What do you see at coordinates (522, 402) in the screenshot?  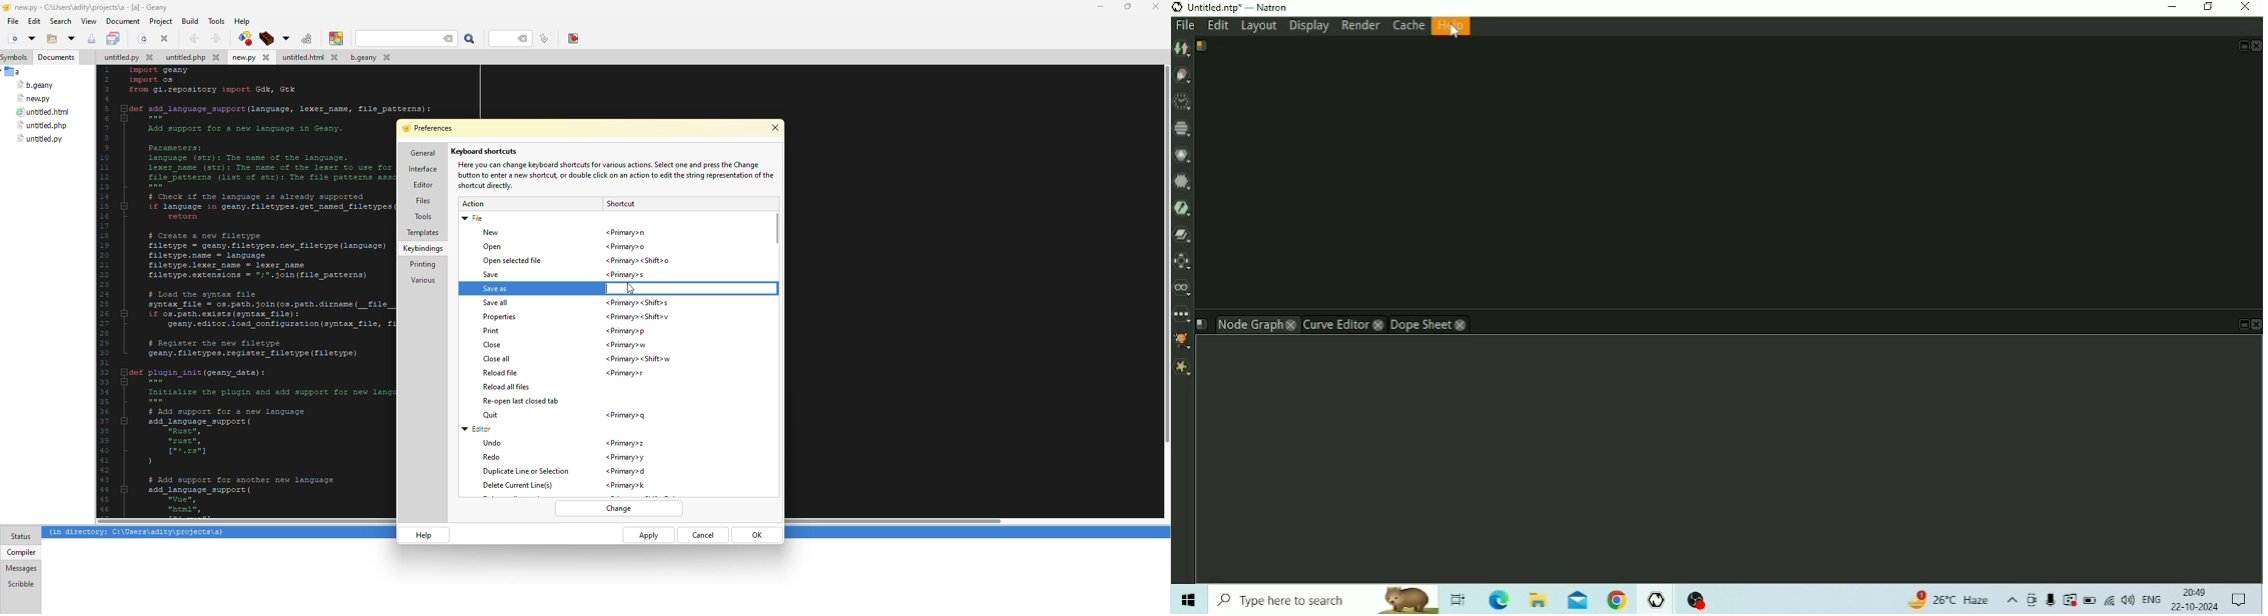 I see `reopen` at bounding box center [522, 402].